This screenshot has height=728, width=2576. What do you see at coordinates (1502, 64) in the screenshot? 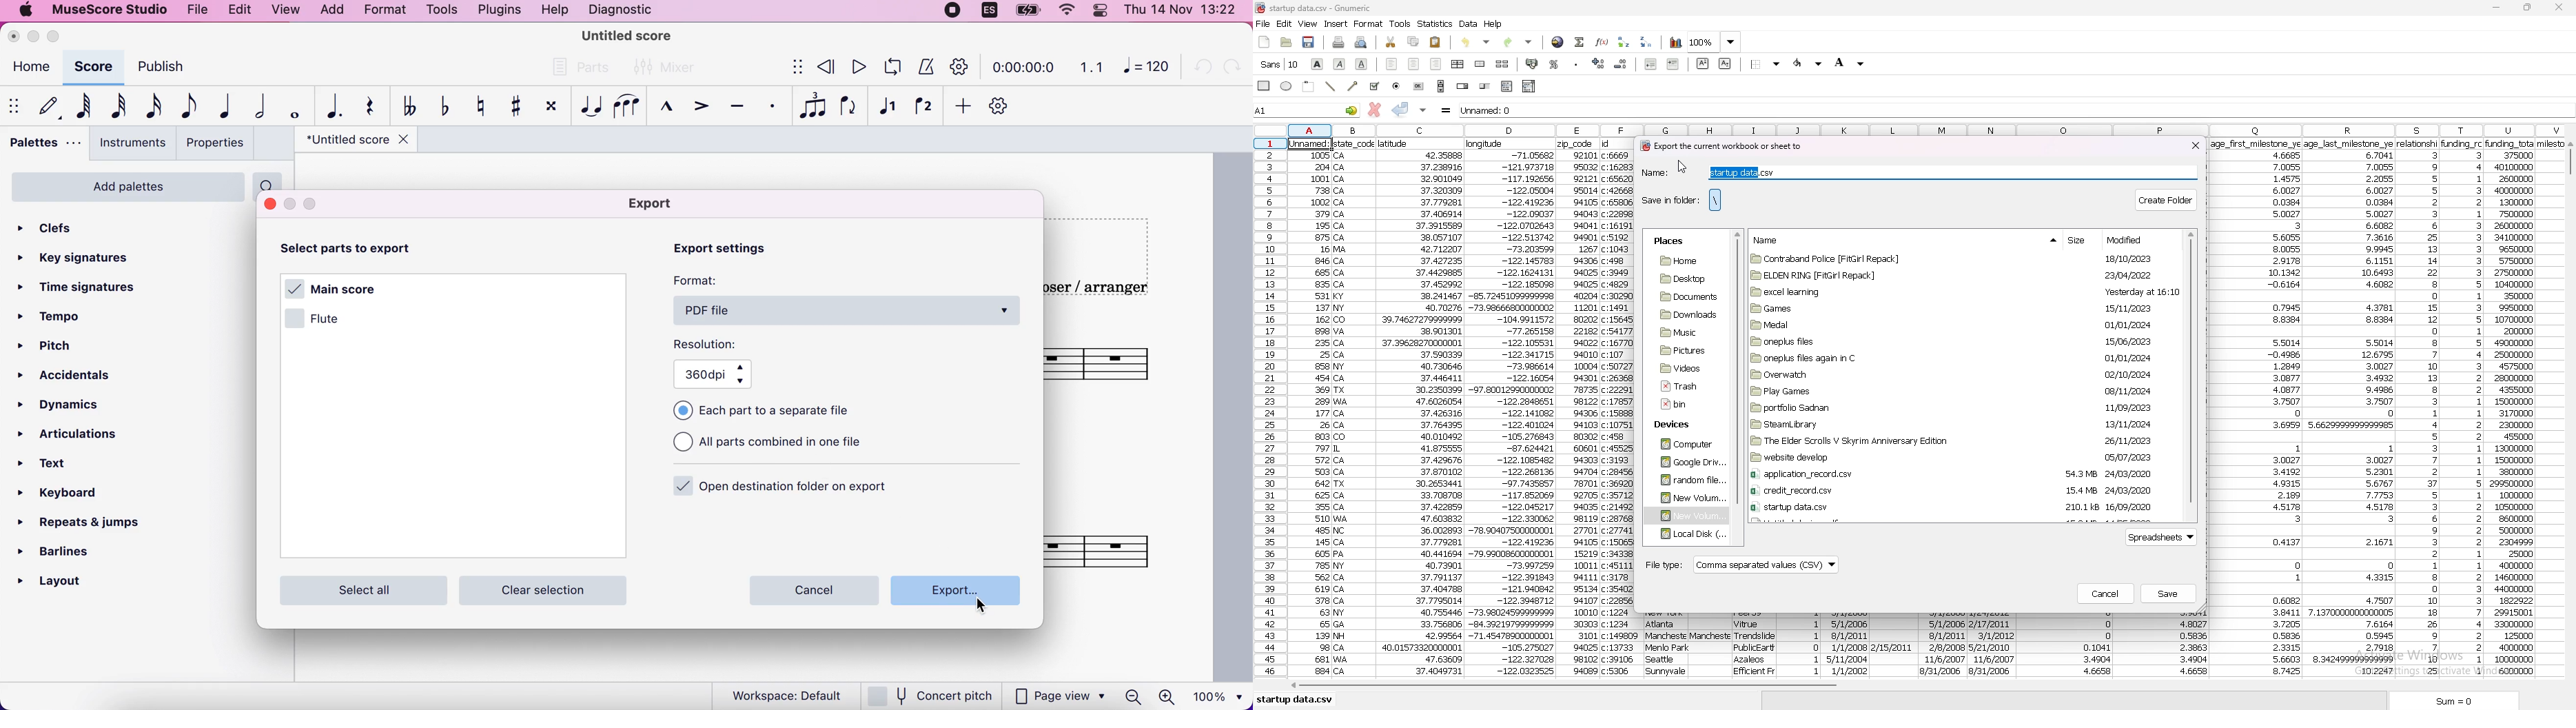
I see `split merged cells` at bounding box center [1502, 64].